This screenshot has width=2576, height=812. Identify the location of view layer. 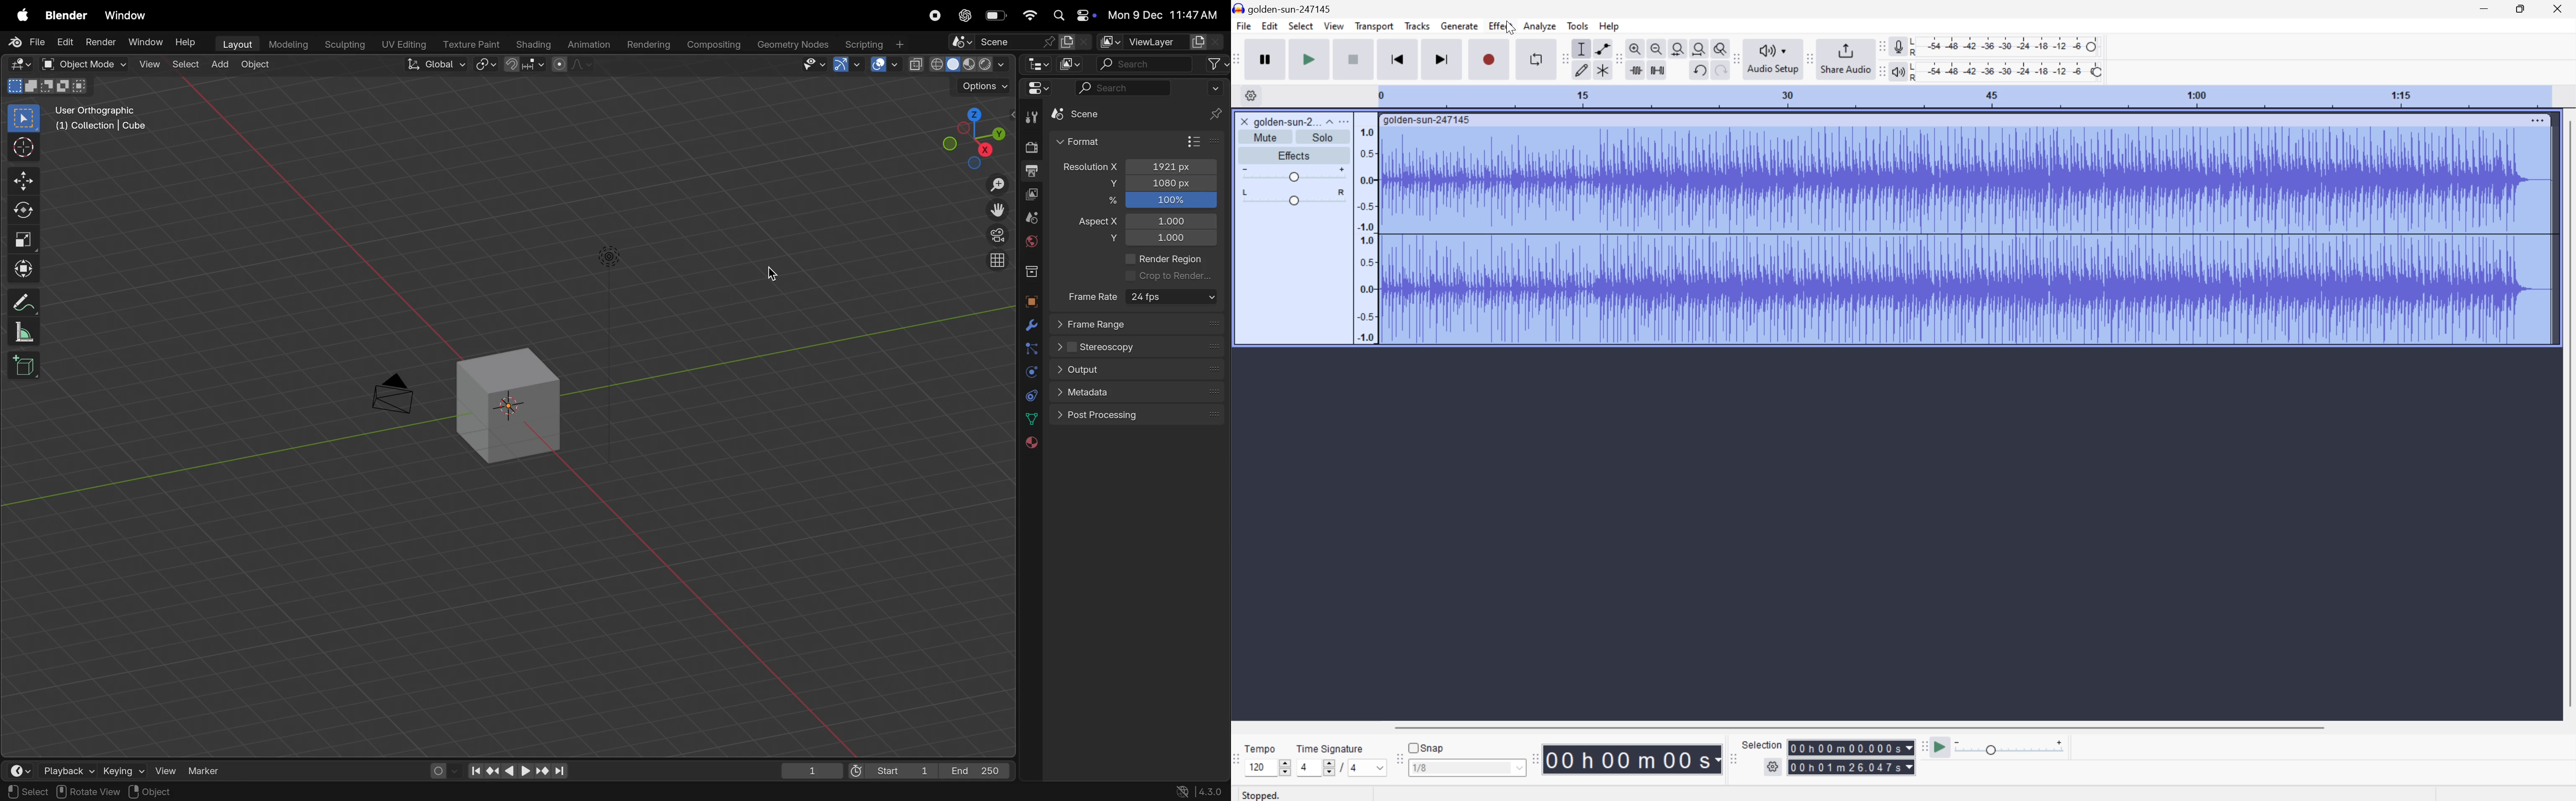
(1033, 194).